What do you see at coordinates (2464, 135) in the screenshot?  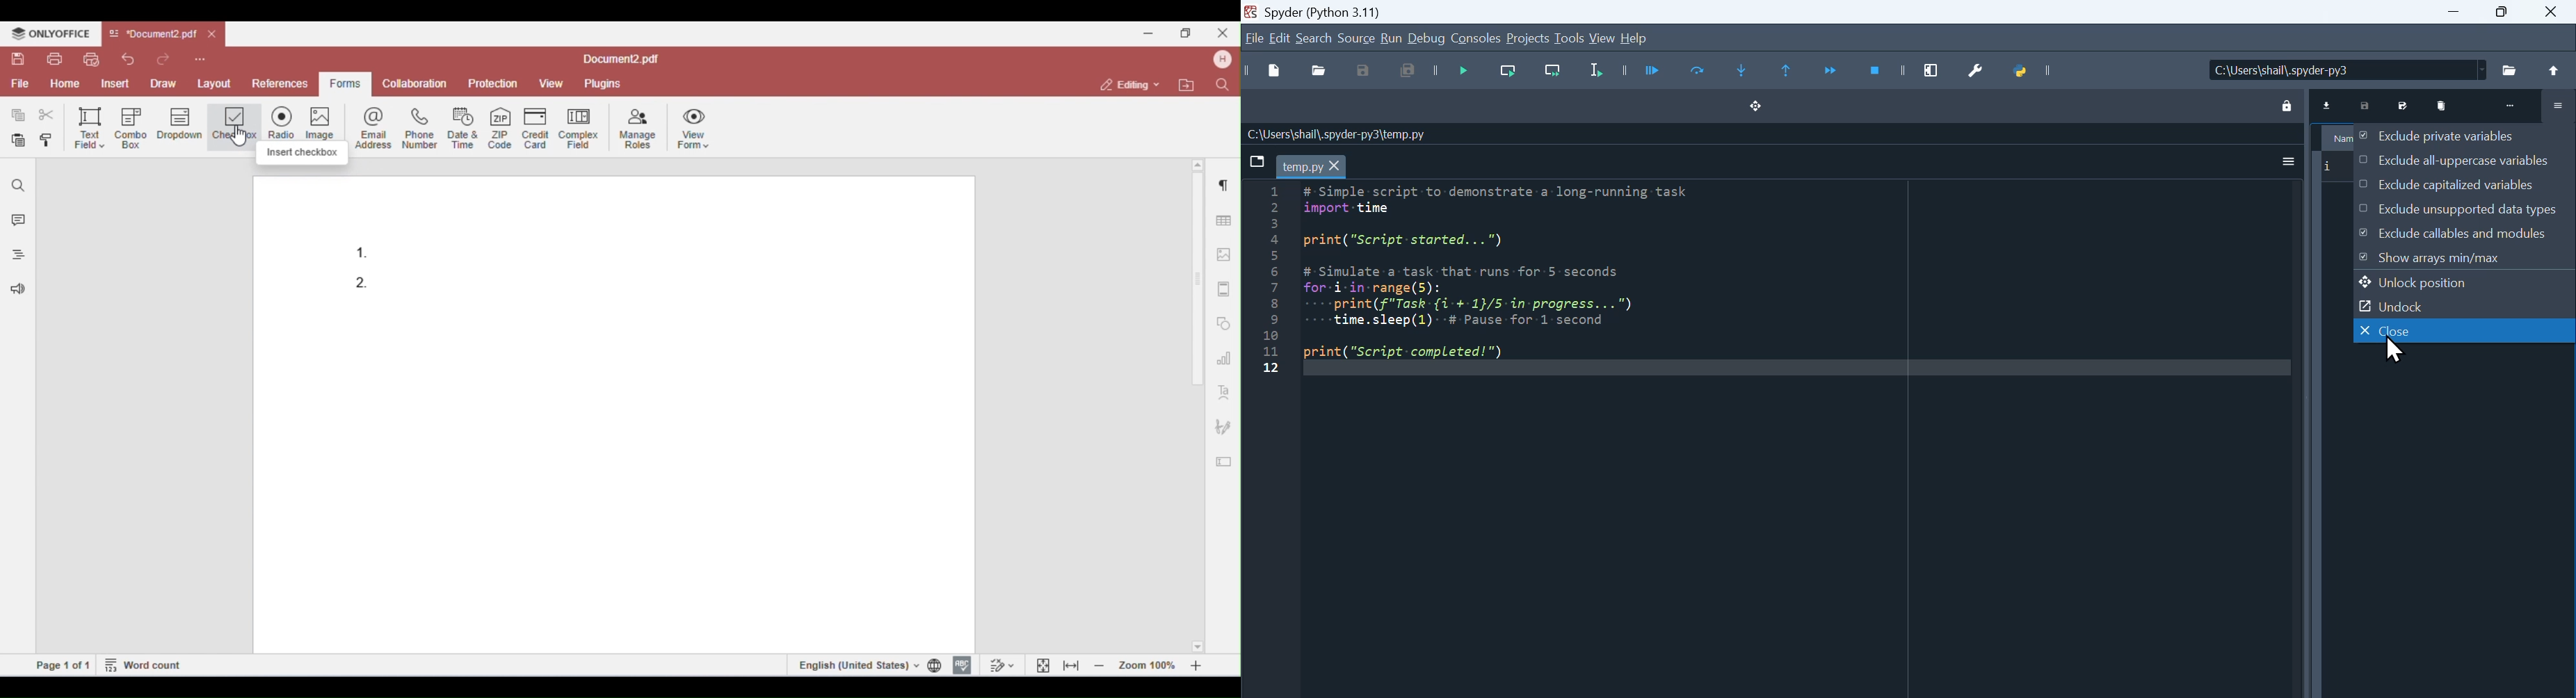 I see `Exclude private variables` at bounding box center [2464, 135].